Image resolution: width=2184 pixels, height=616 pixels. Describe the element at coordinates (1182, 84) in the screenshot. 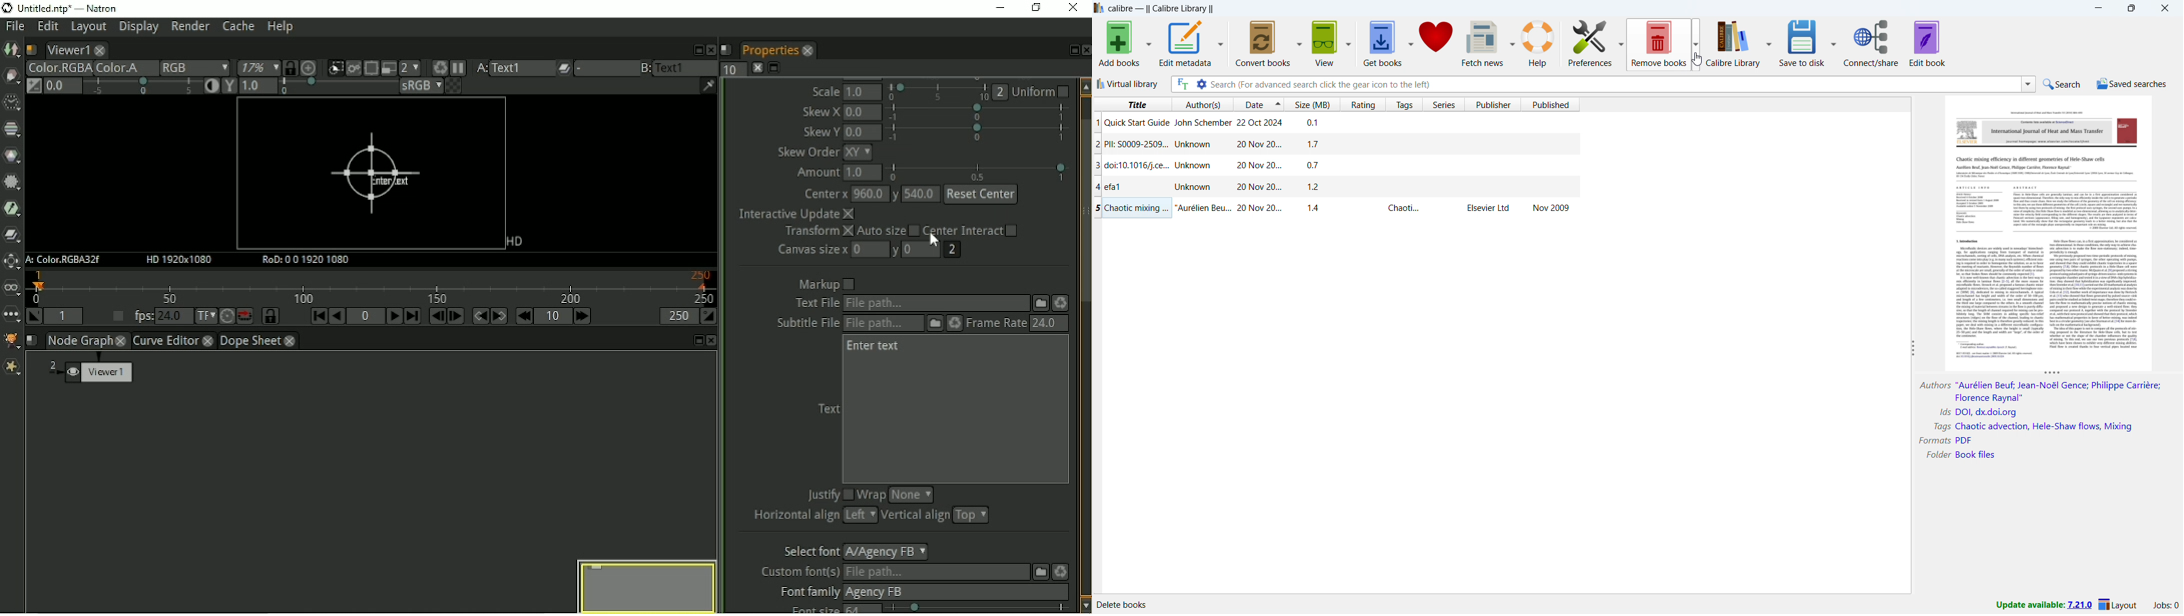

I see `full text search` at that location.